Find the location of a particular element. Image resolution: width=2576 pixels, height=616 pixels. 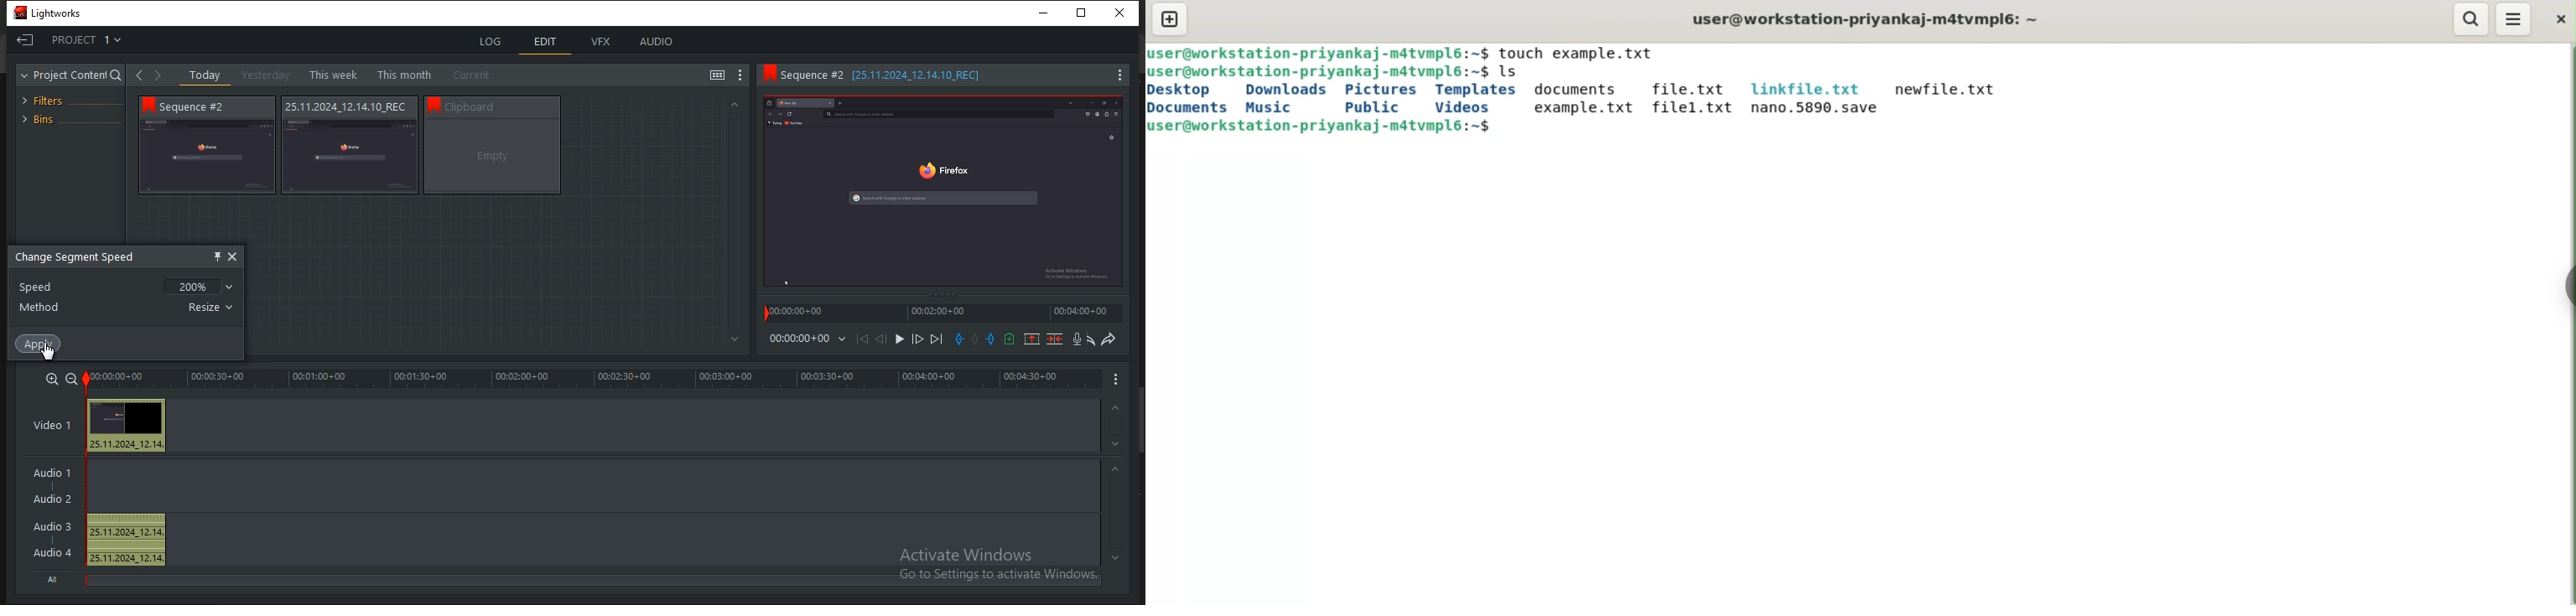

bookmark is located at coordinates (148, 106).